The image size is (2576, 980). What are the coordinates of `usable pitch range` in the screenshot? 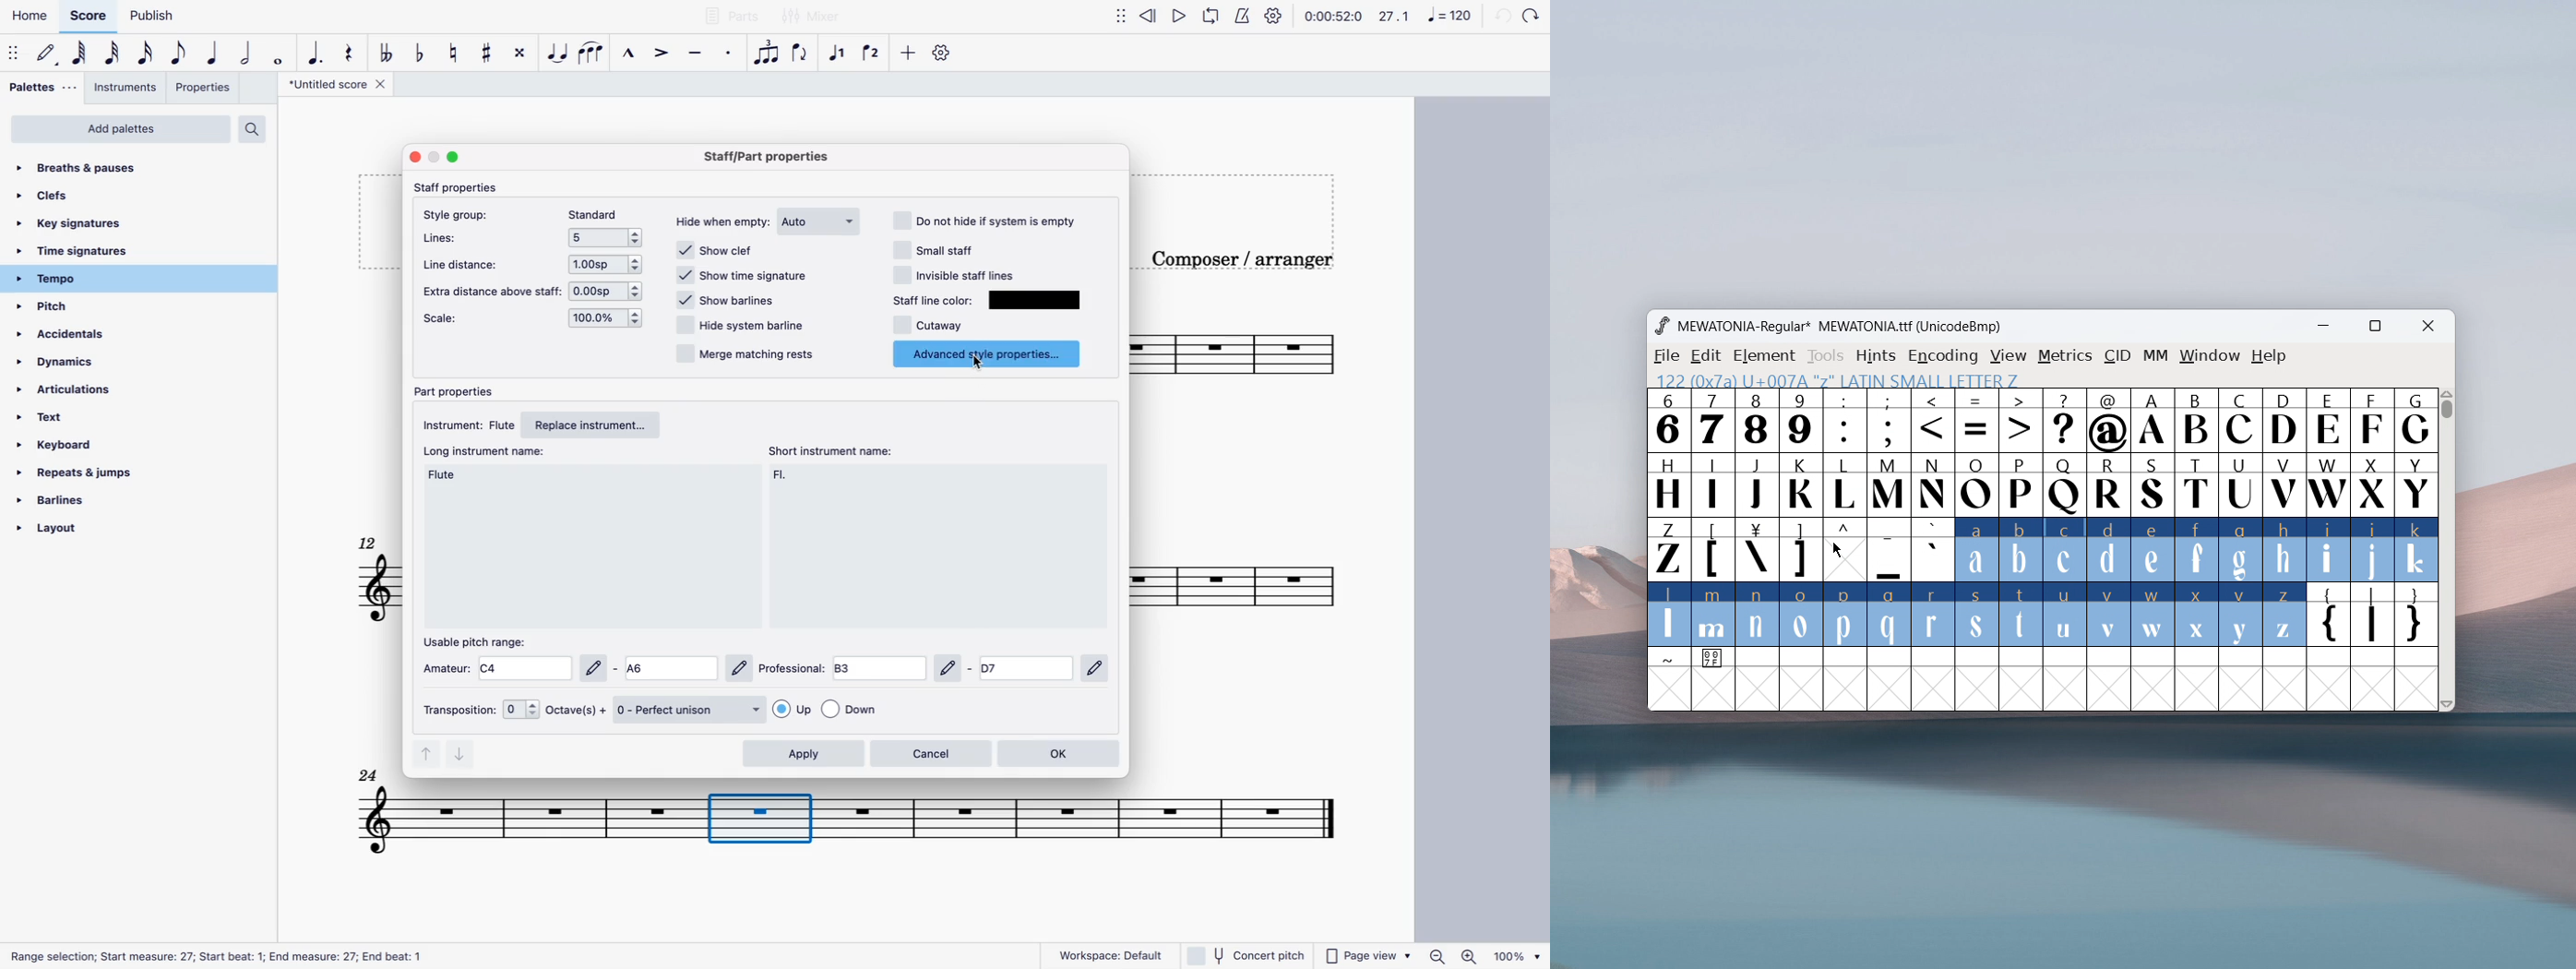 It's located at (480, 639).